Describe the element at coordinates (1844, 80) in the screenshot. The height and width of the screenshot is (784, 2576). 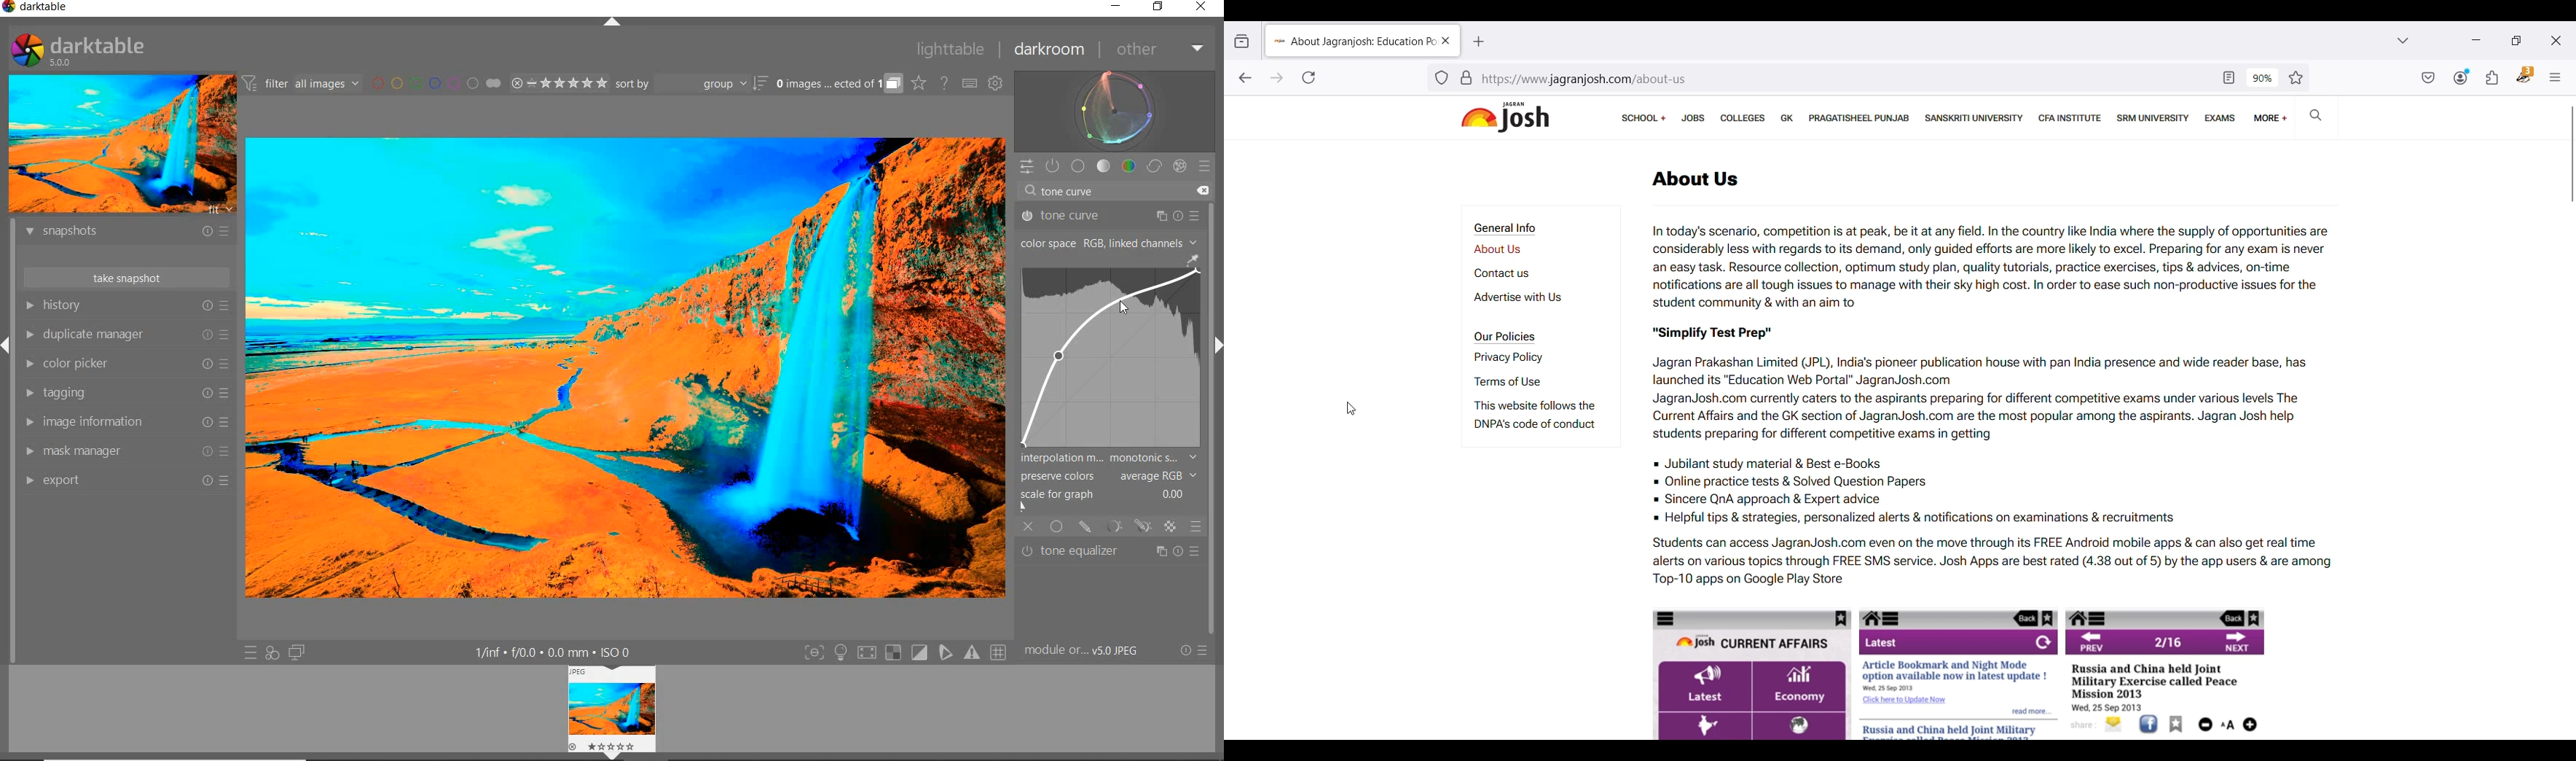
I see `https.//www jagranjosh.com/about-us` at that location.